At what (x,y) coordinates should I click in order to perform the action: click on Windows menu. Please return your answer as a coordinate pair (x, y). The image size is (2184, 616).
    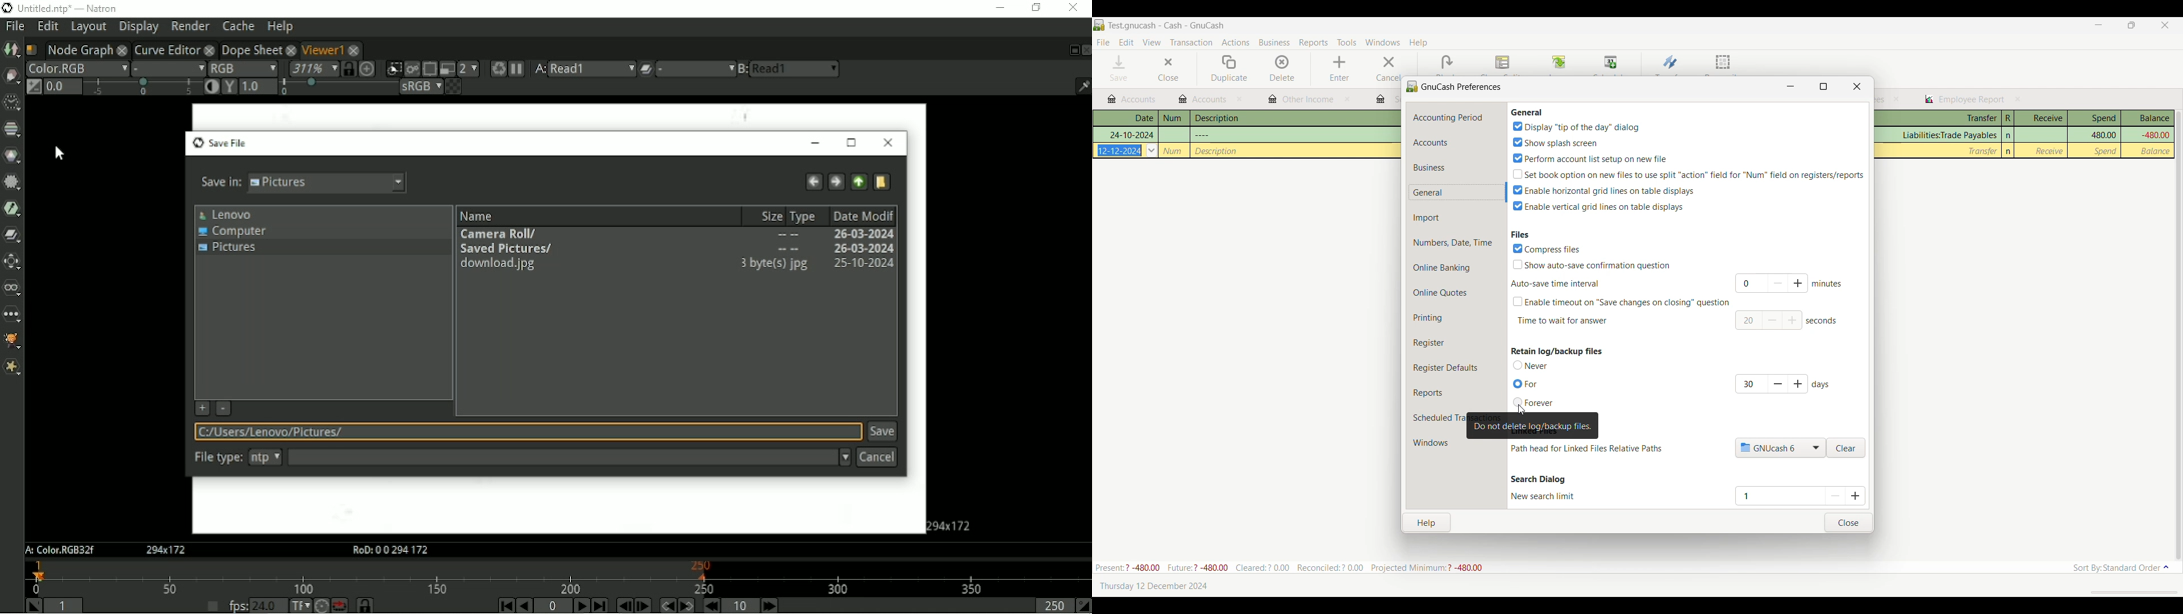
    Looking at the image, I should click on (1383, 42).